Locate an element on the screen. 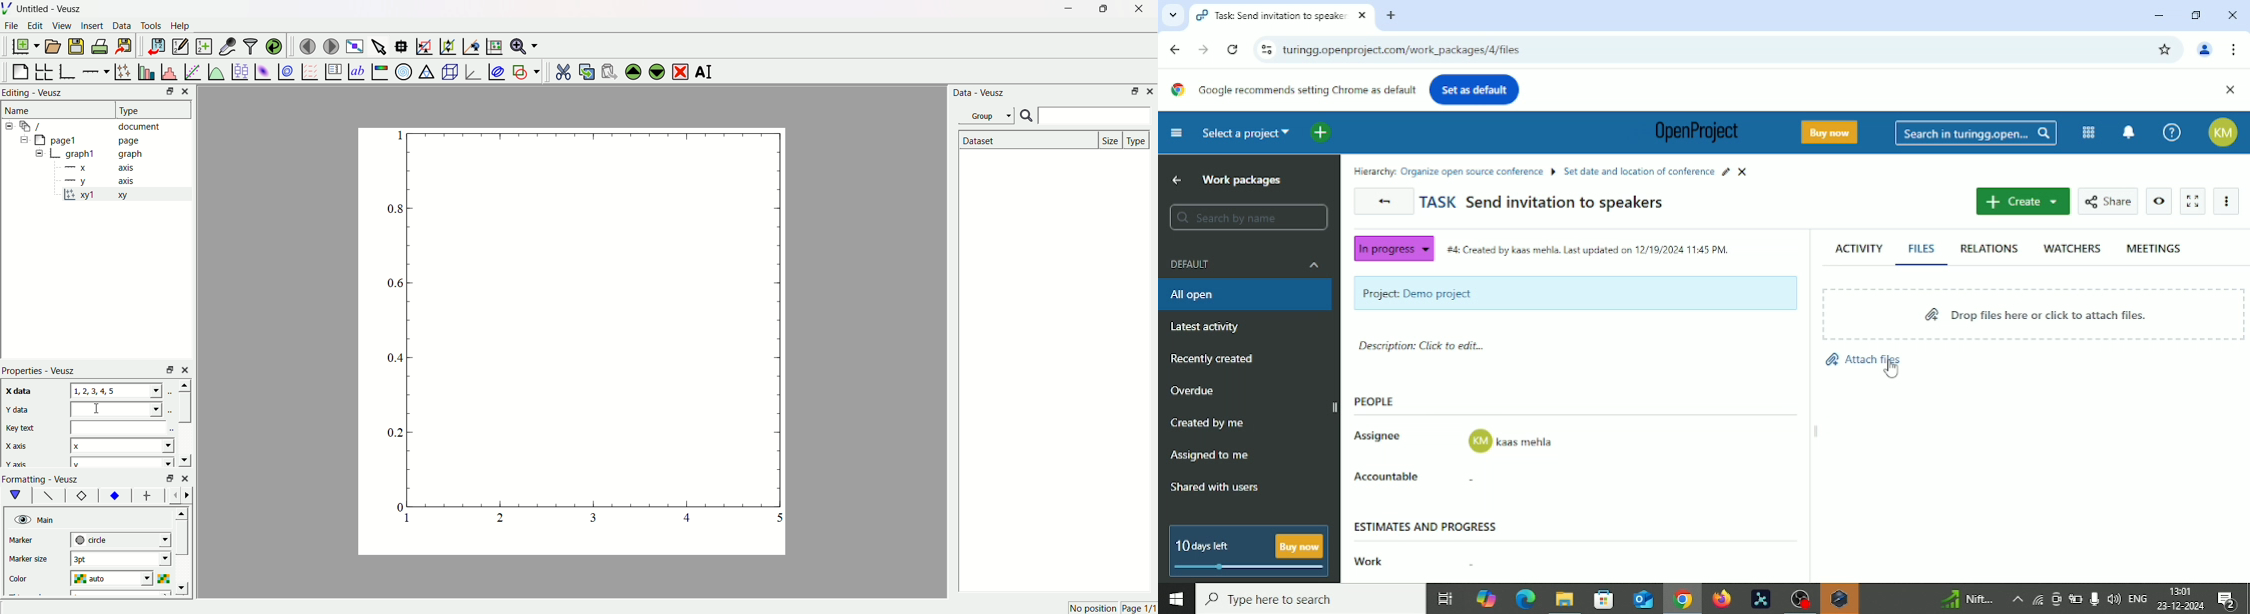 This screenshot has height=616, width=2268. Attach files is located at coordinates (1861, 355).